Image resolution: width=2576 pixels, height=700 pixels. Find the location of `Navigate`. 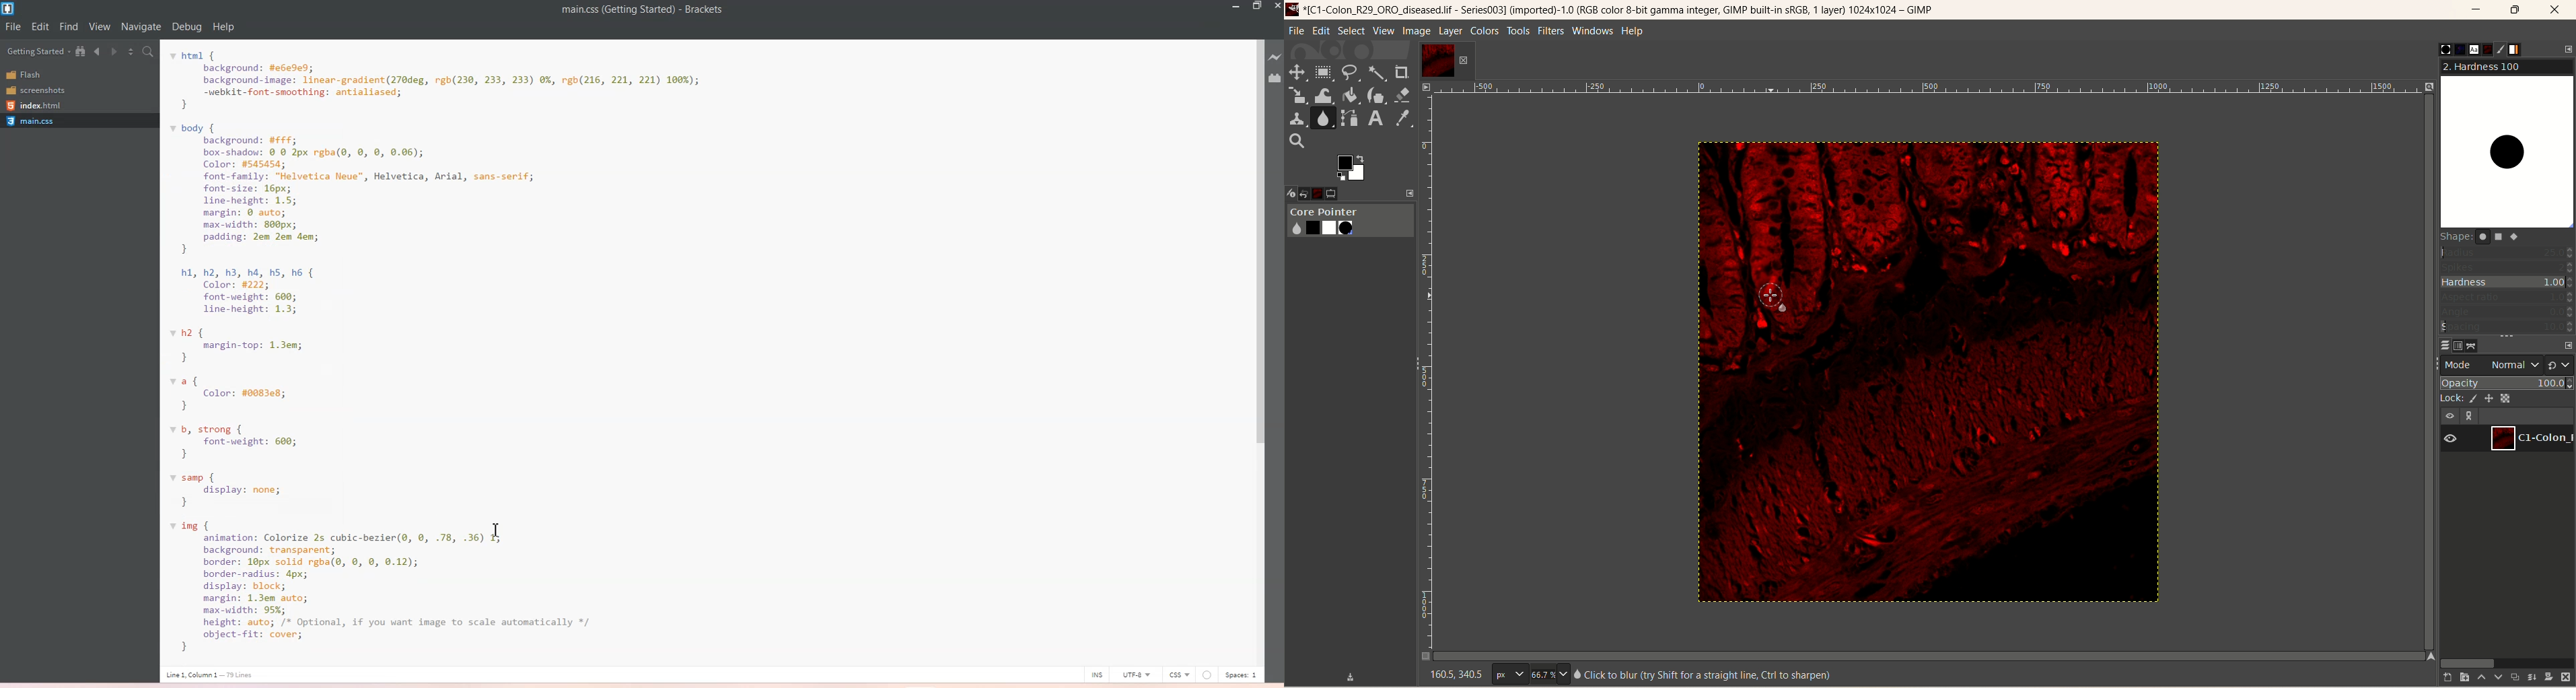

Navigate is located at coordinates (142, 26).